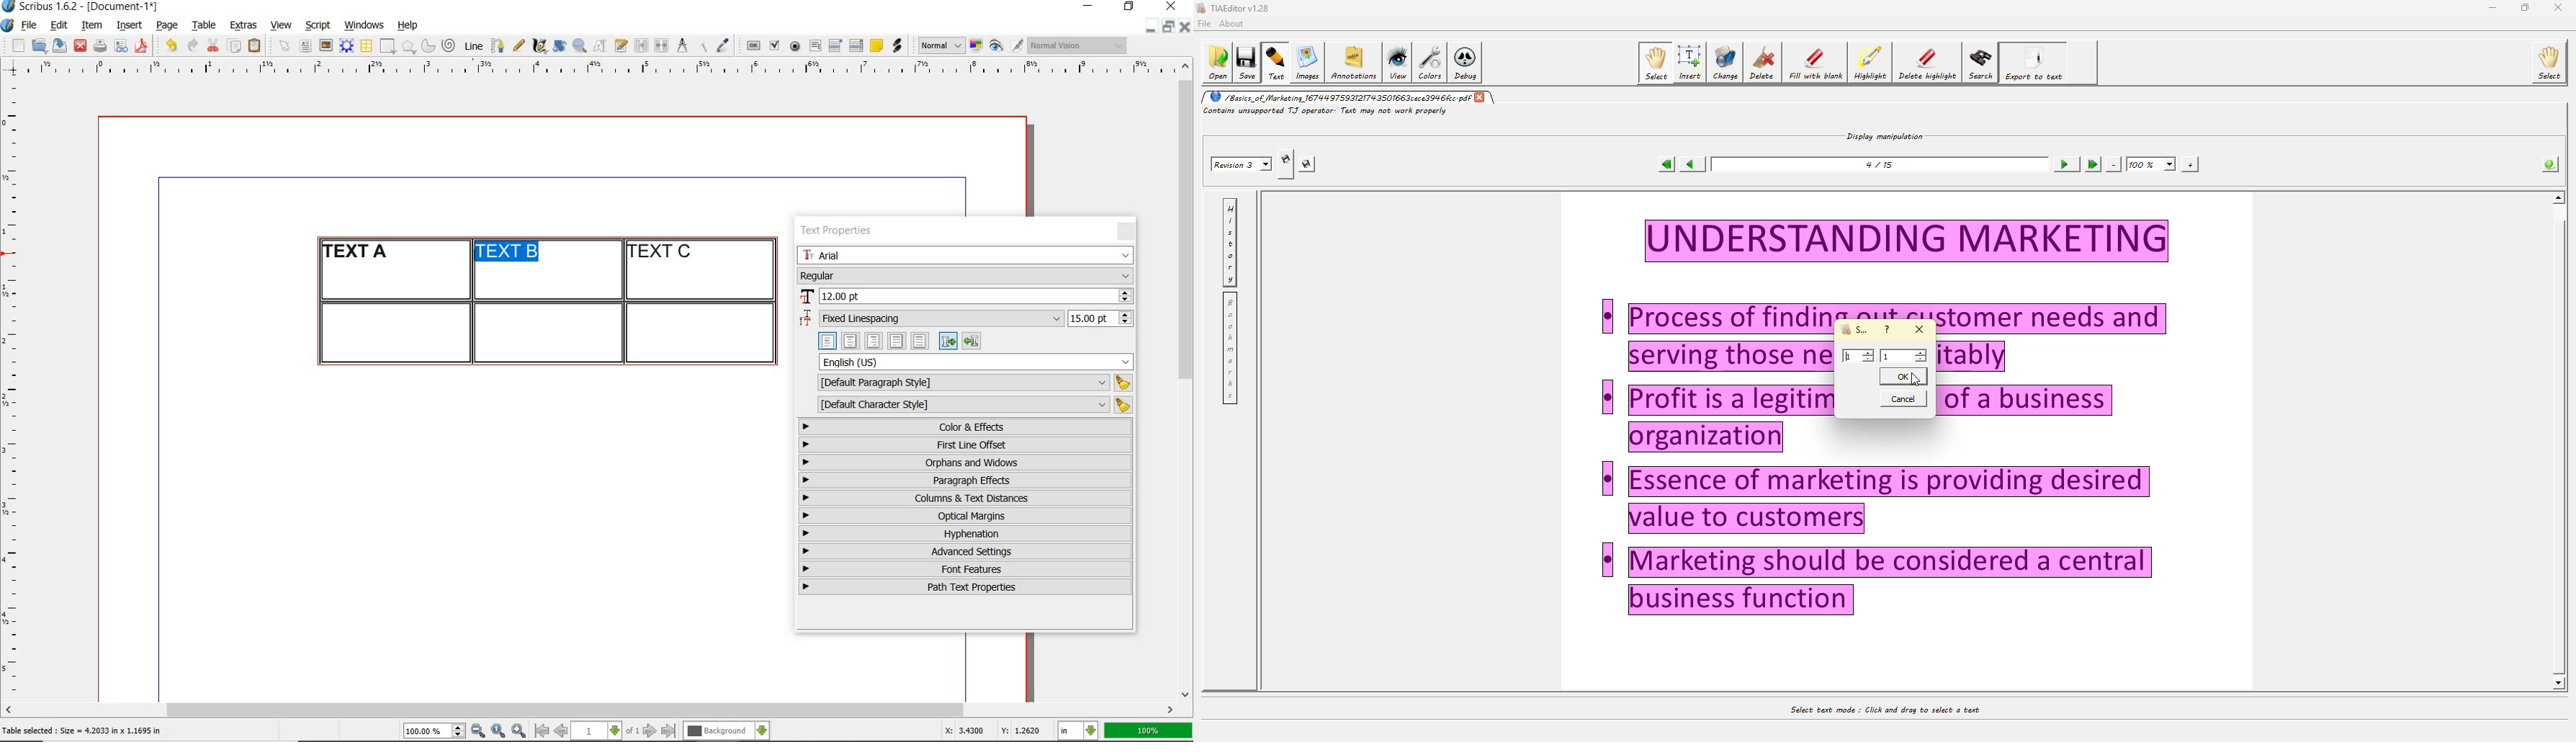 This screenshot has height=756, width=2576. I want to click on 100%, so click(1150, 731).